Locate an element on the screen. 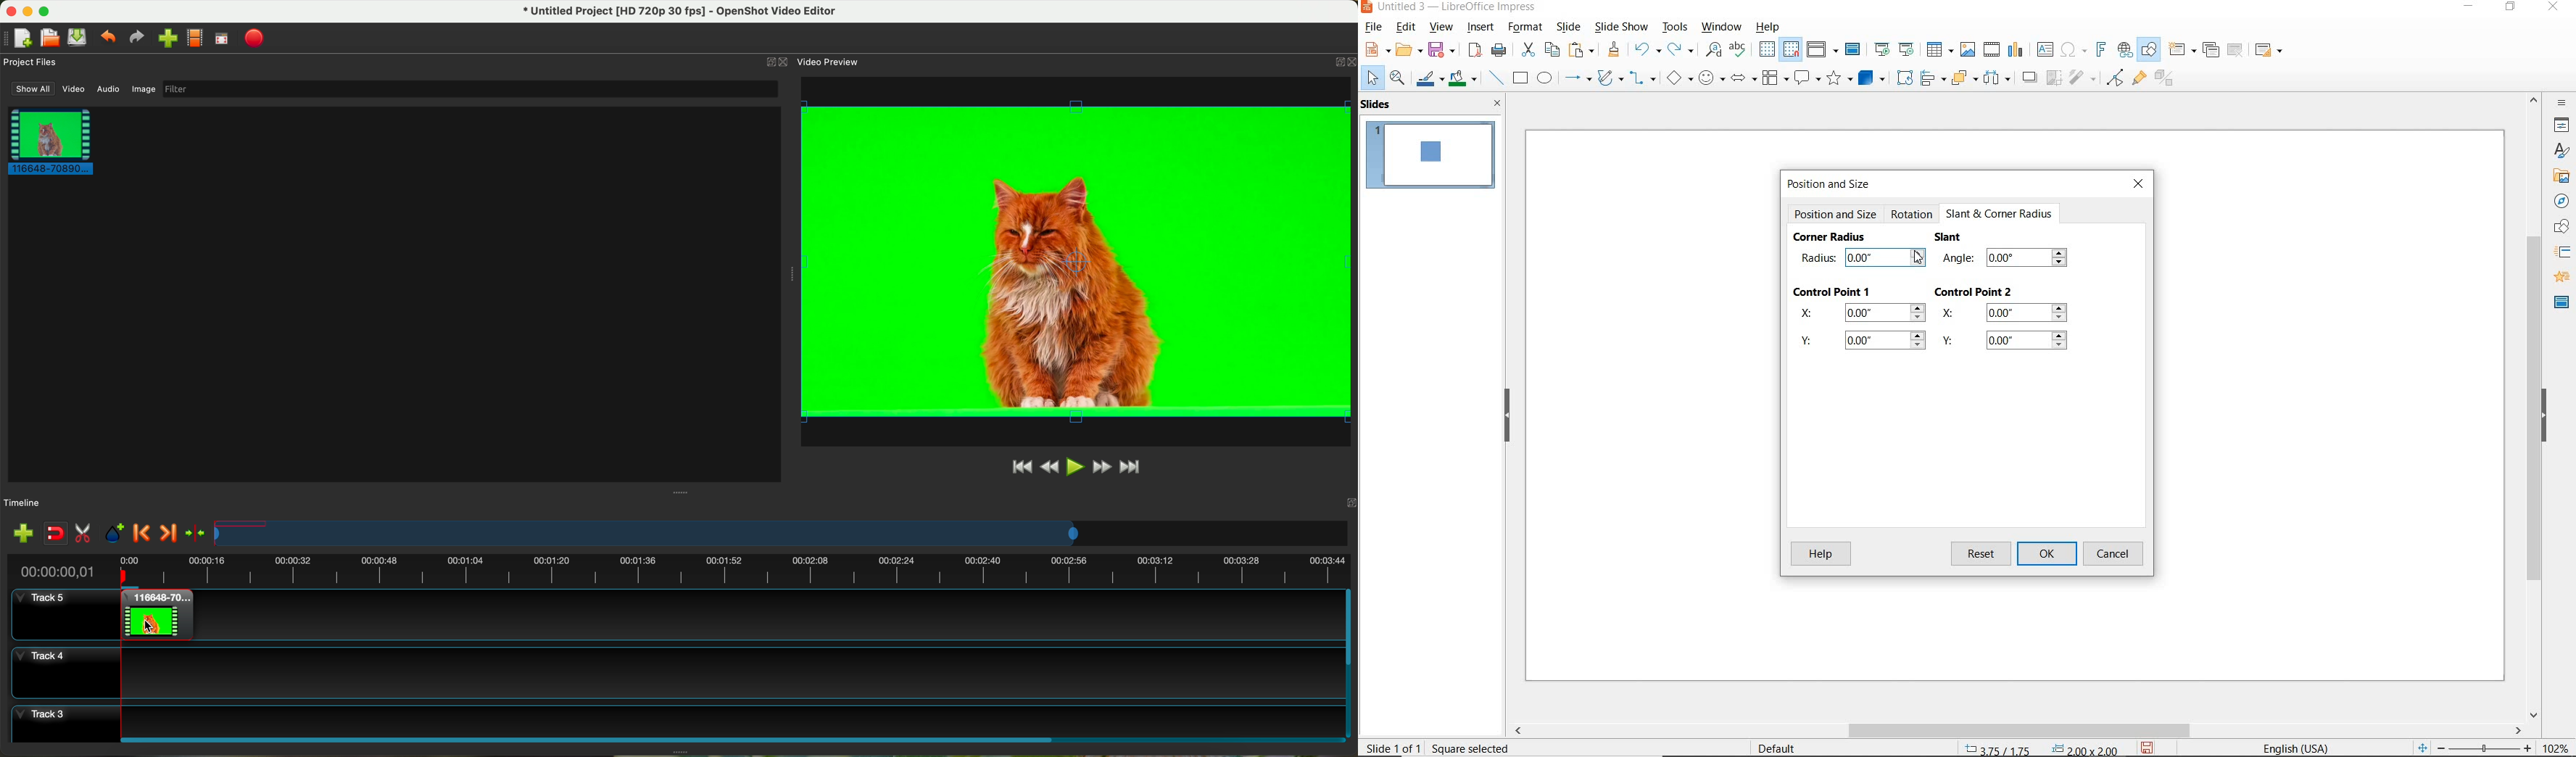 The image size is (2576, 784). animation is located at coordinates (2559, 276).